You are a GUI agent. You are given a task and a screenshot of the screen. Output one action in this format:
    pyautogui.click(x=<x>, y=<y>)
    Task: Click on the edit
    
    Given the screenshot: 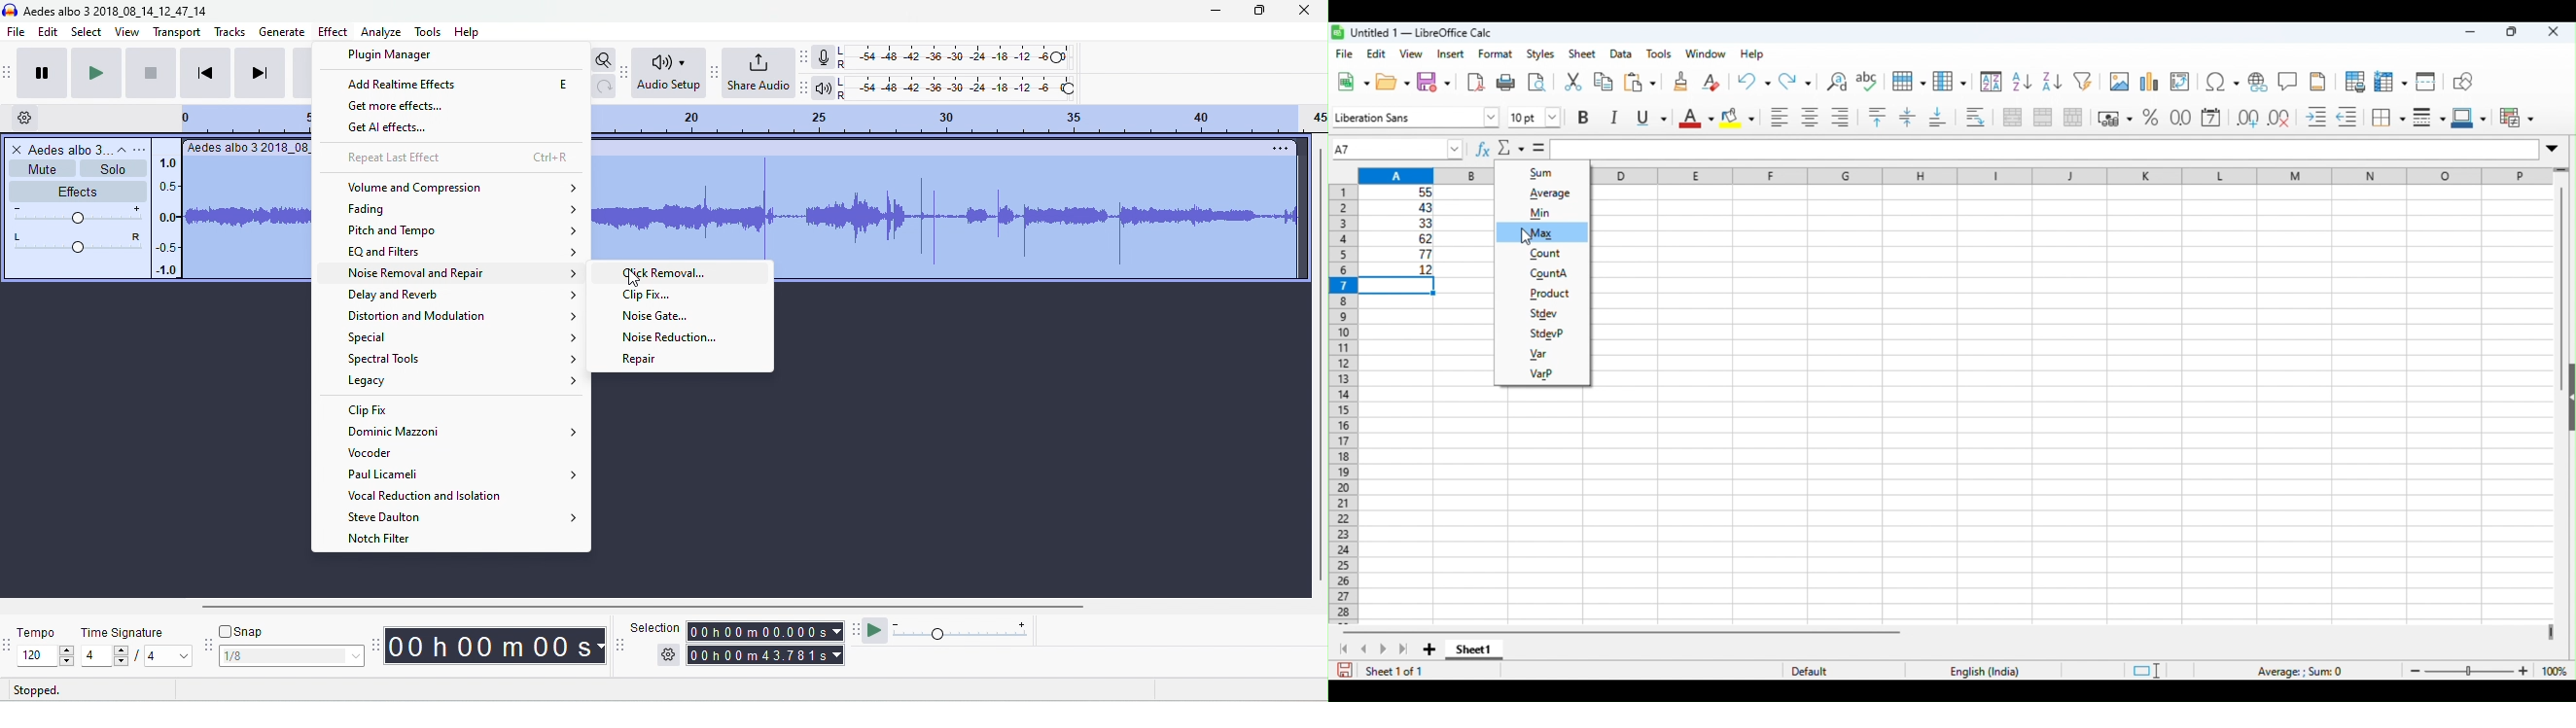 What is the action you would take?
    pyautogui.click(x=1376, y=53)
    